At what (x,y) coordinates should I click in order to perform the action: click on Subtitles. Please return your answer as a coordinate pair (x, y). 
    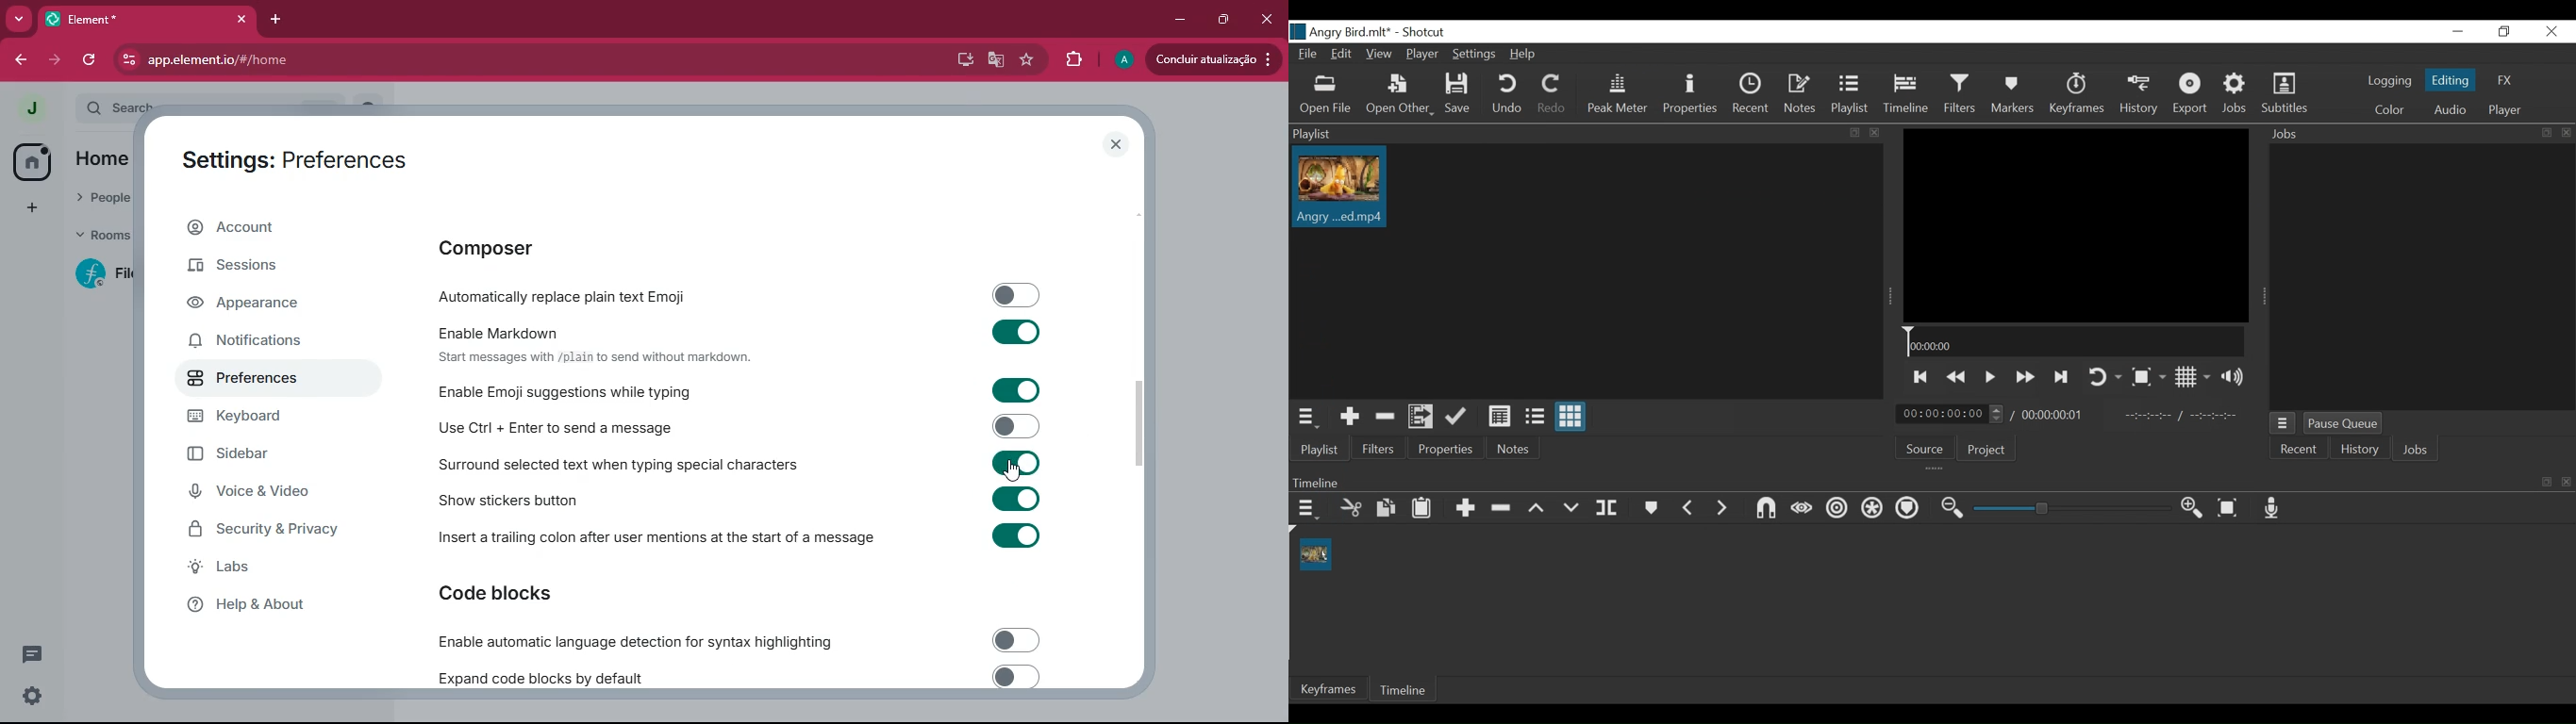
    Looking at the image, I should click on (2285, 93).